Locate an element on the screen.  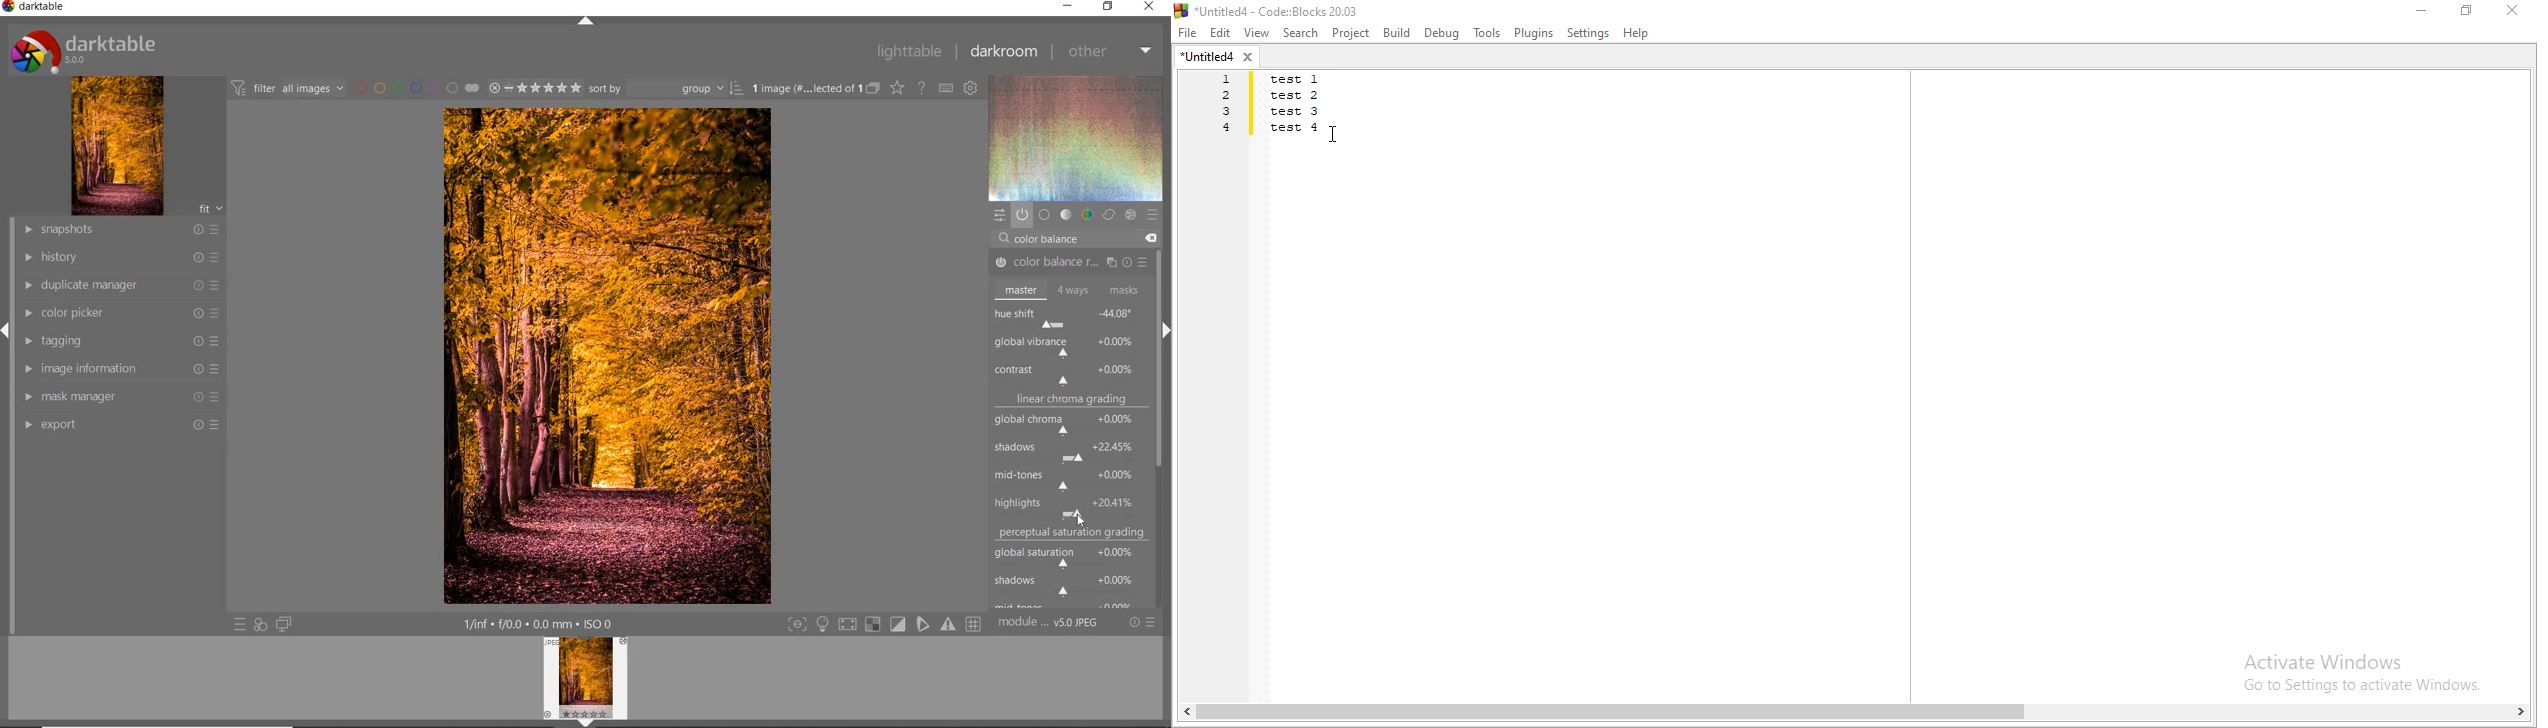
selected images is located at coordinates (804, 89).